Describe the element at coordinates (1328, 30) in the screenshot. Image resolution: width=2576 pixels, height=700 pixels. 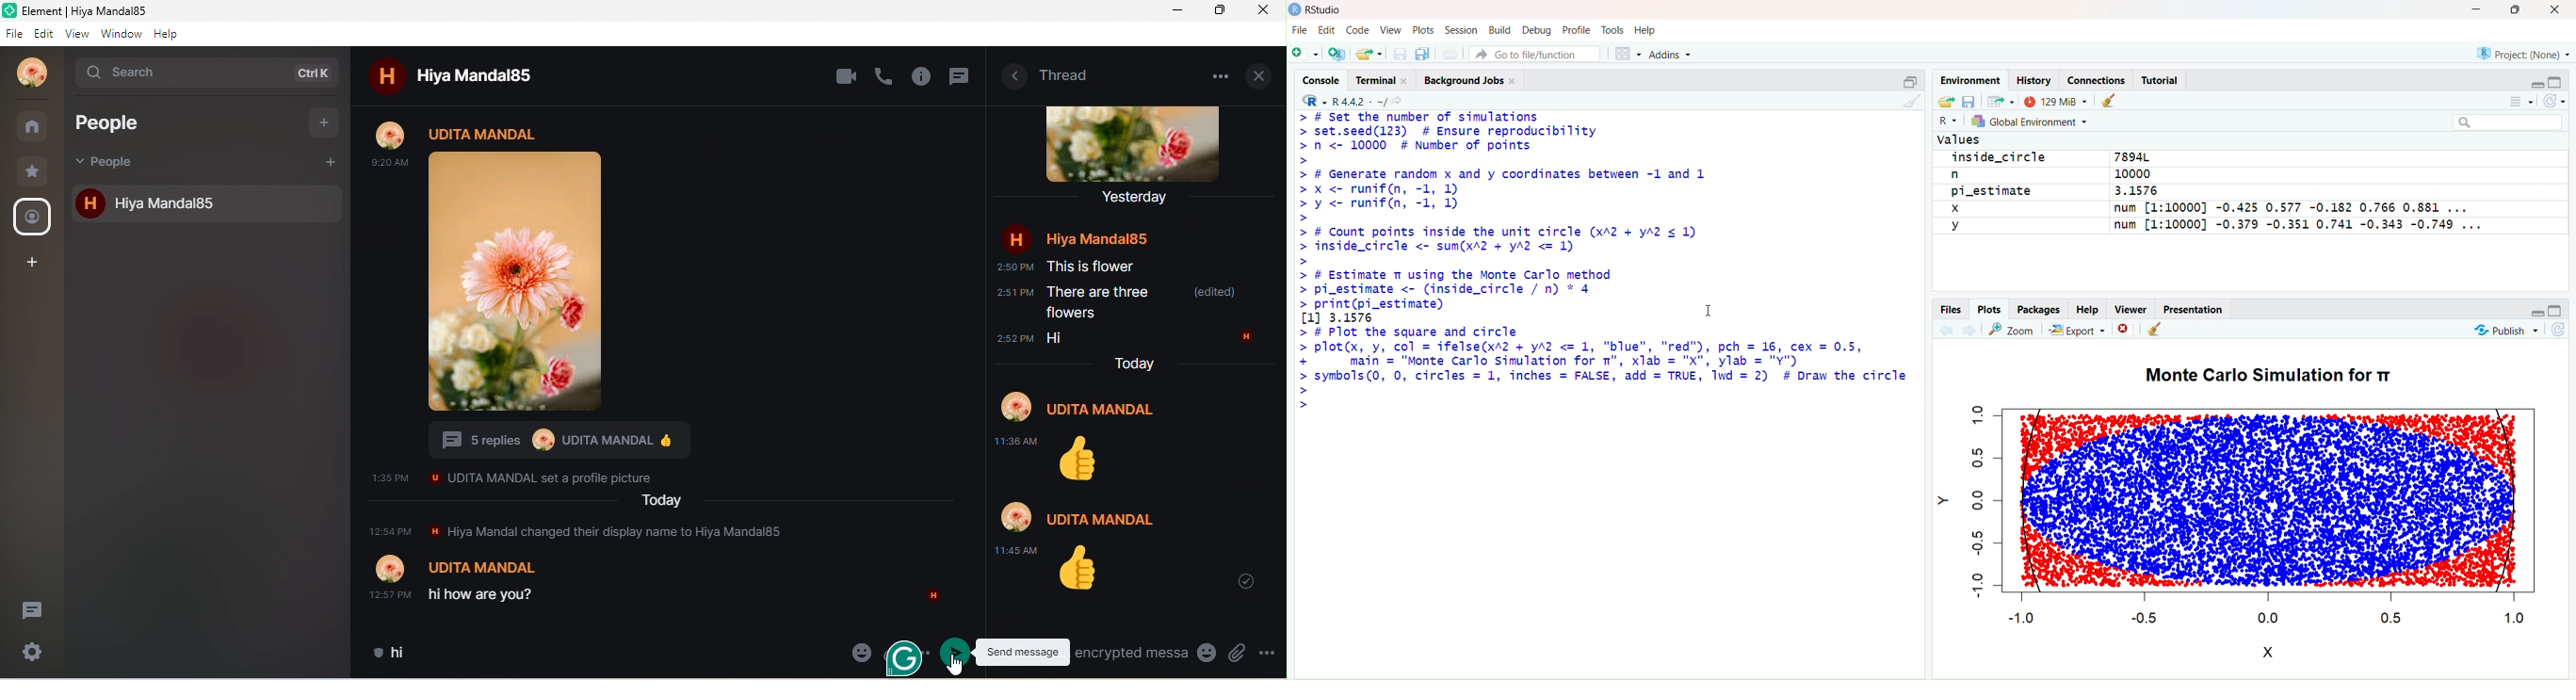
I see `Edit` at that location.